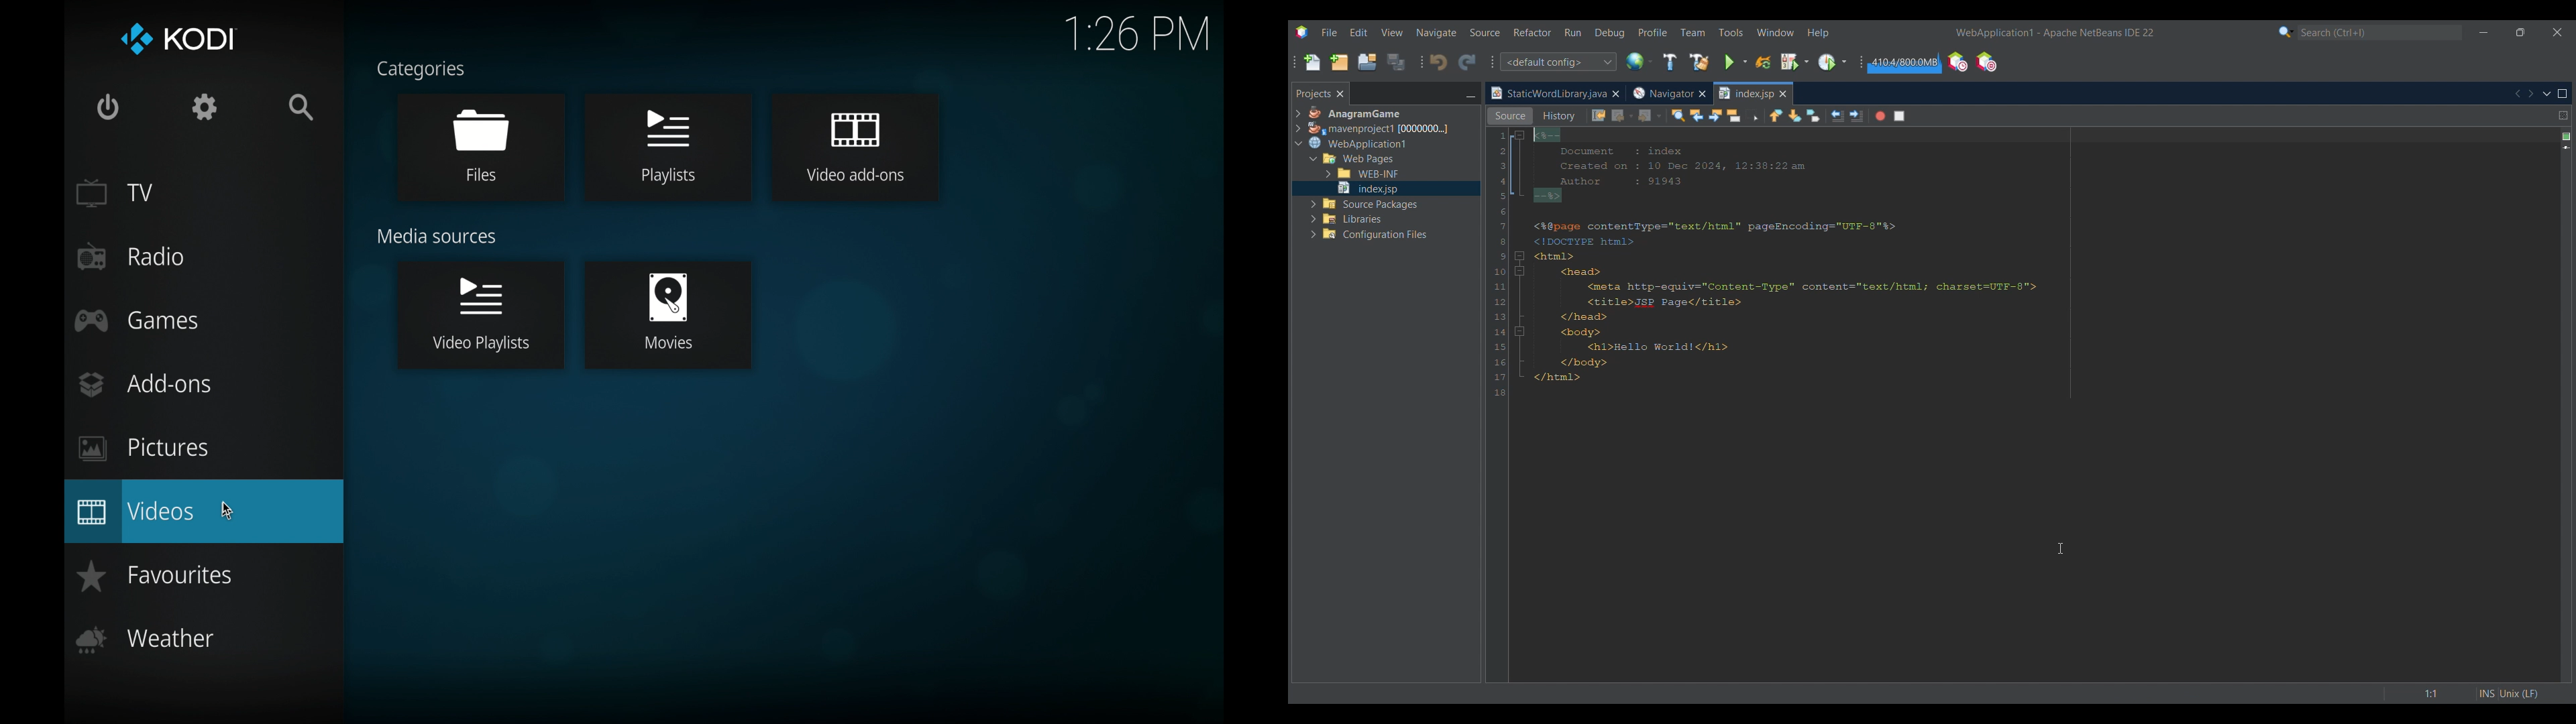  I want to click on video playlists, so click(480, 316).